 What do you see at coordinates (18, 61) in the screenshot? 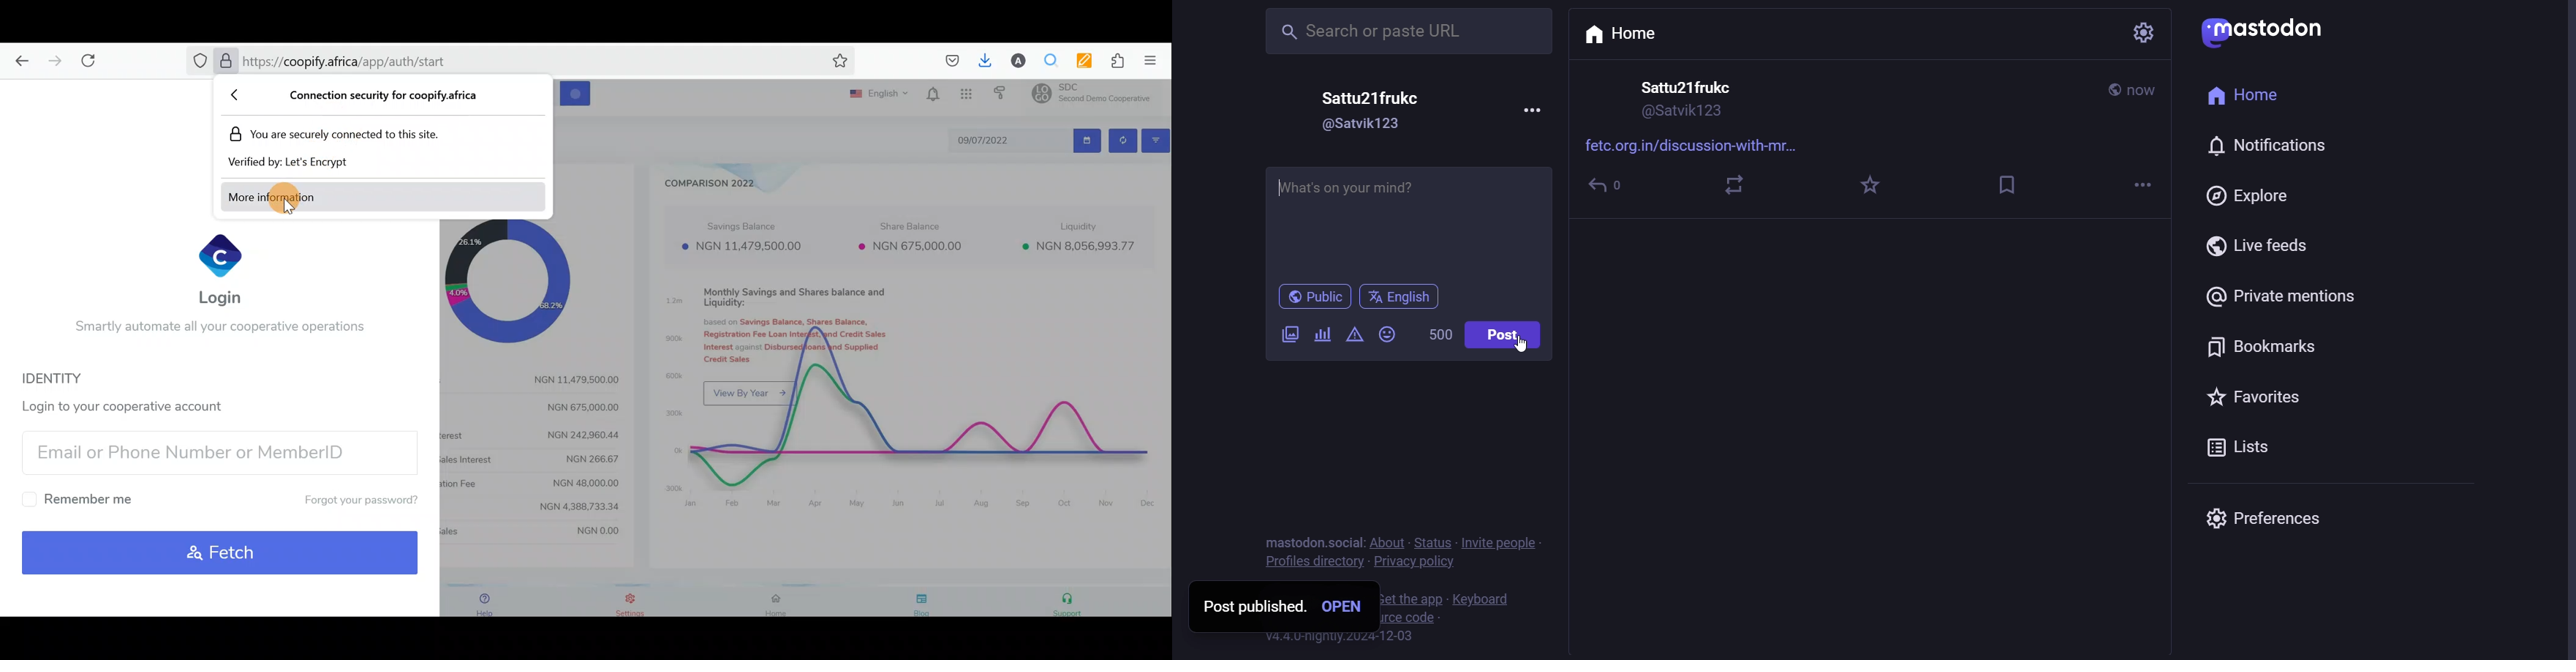
I see `Go back one page` at bounding box center [18, 61].